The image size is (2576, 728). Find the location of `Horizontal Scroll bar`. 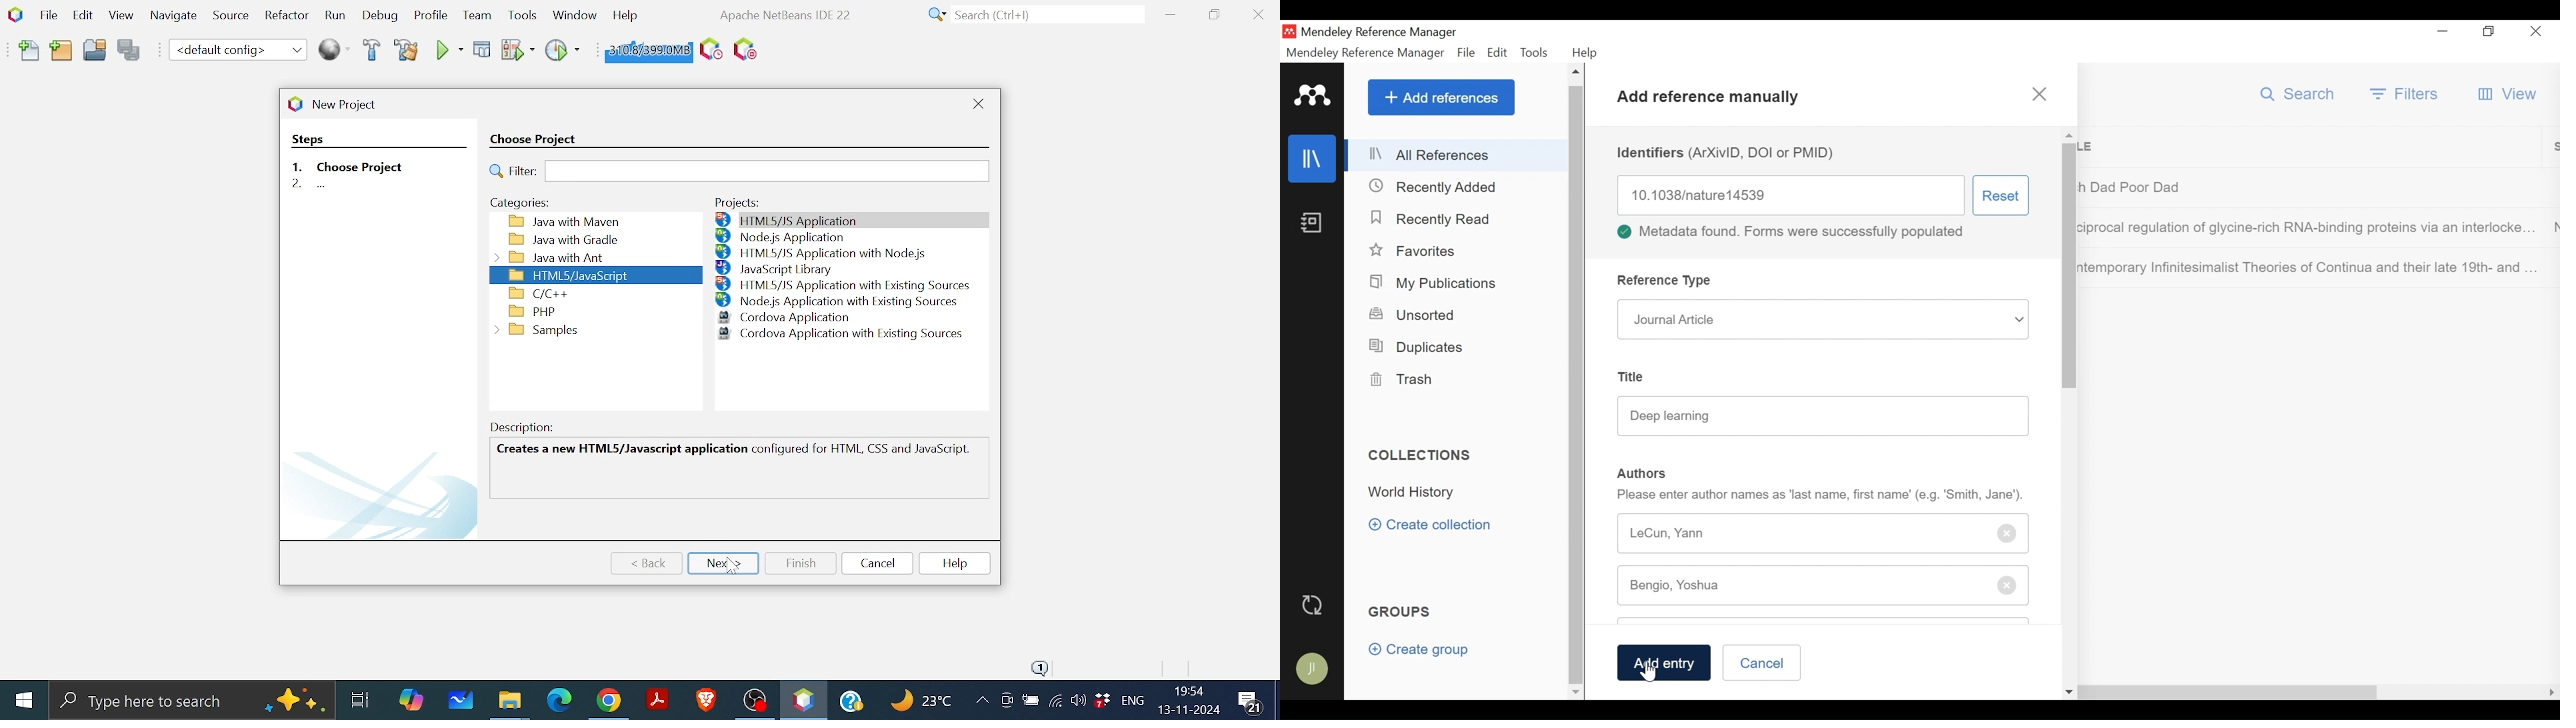

Horizontal Scroll bar is located at coordinates (1990, 693).